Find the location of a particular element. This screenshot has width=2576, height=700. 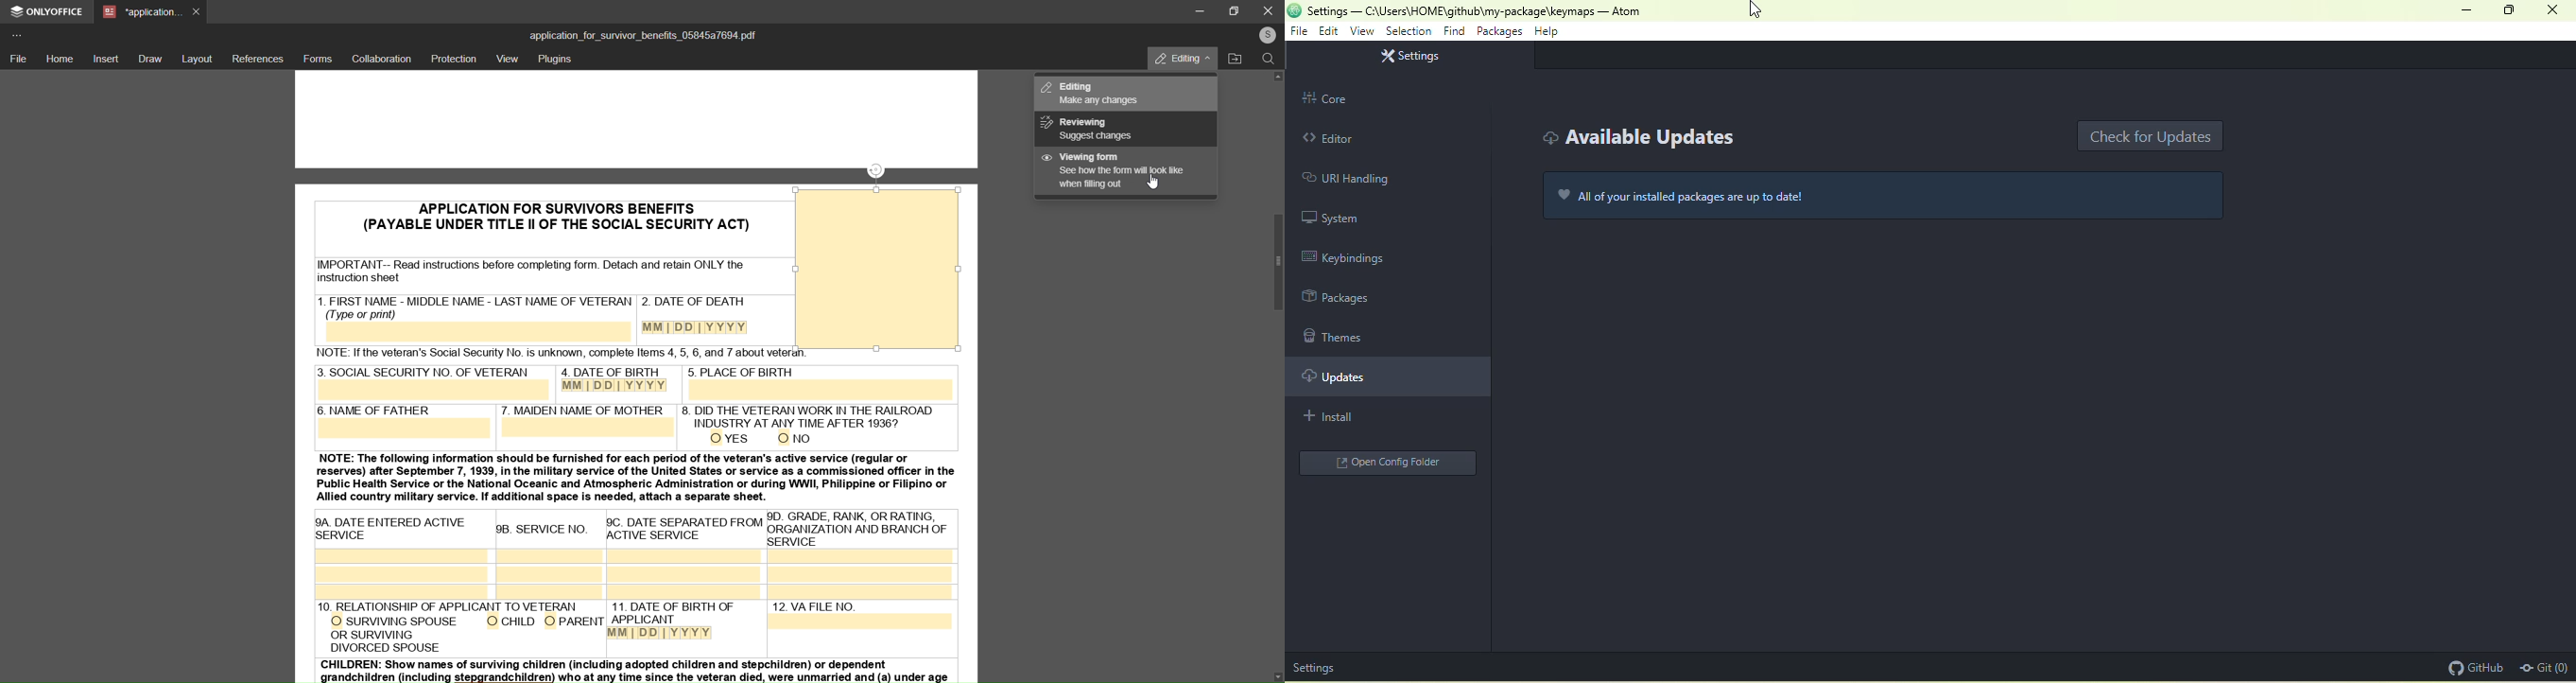

view is located at coordinates (1361, 32).